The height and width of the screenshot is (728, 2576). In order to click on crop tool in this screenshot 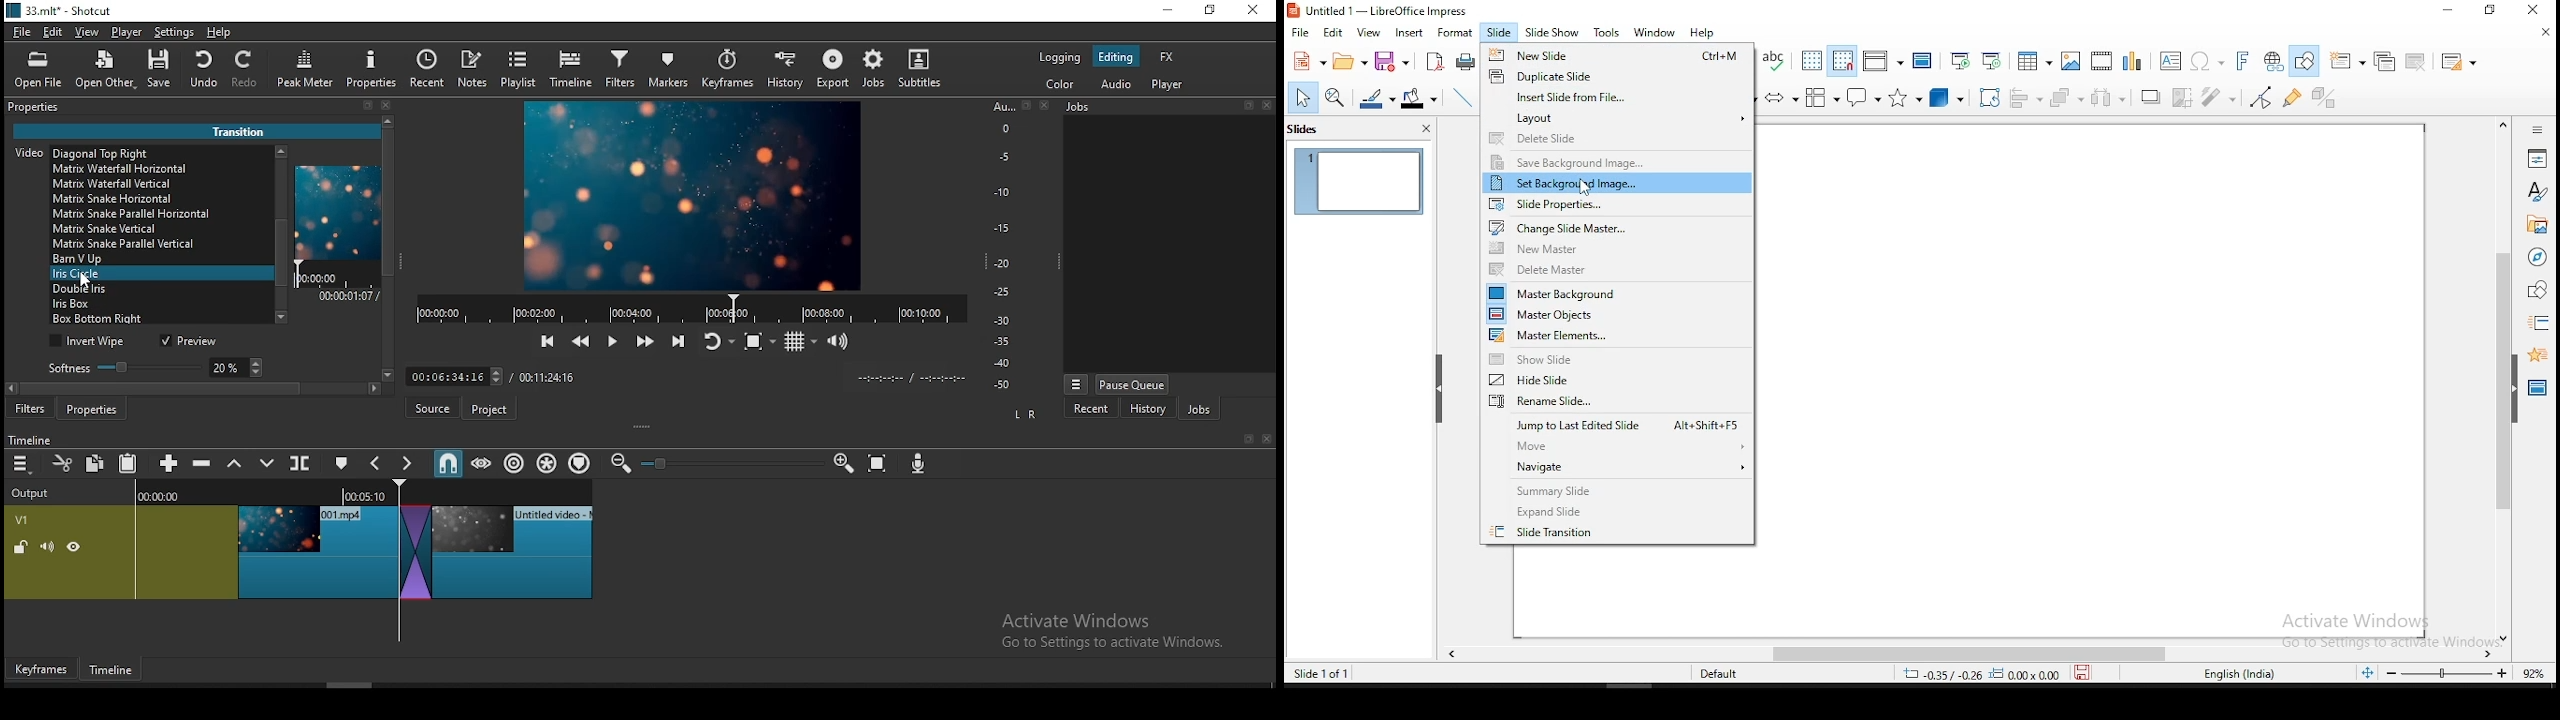, I will do `click(1989, 98)`.